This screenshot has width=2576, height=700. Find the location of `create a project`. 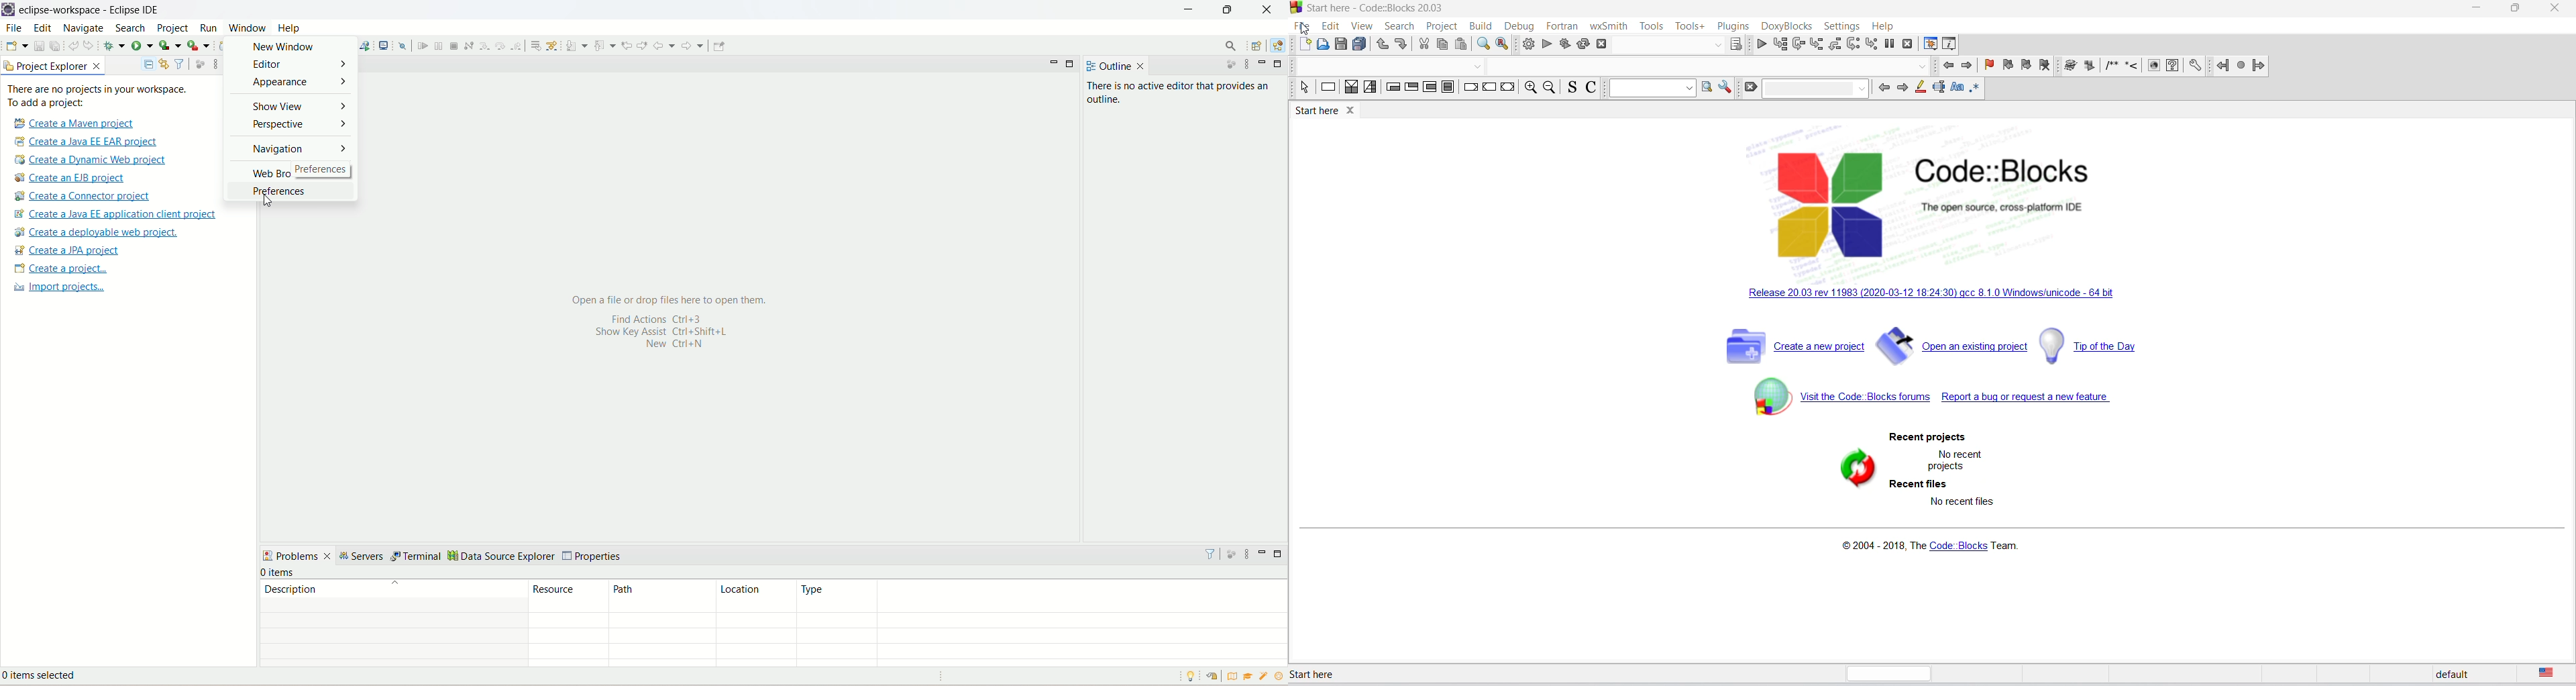

create a project is located at coordinates (59, 269).